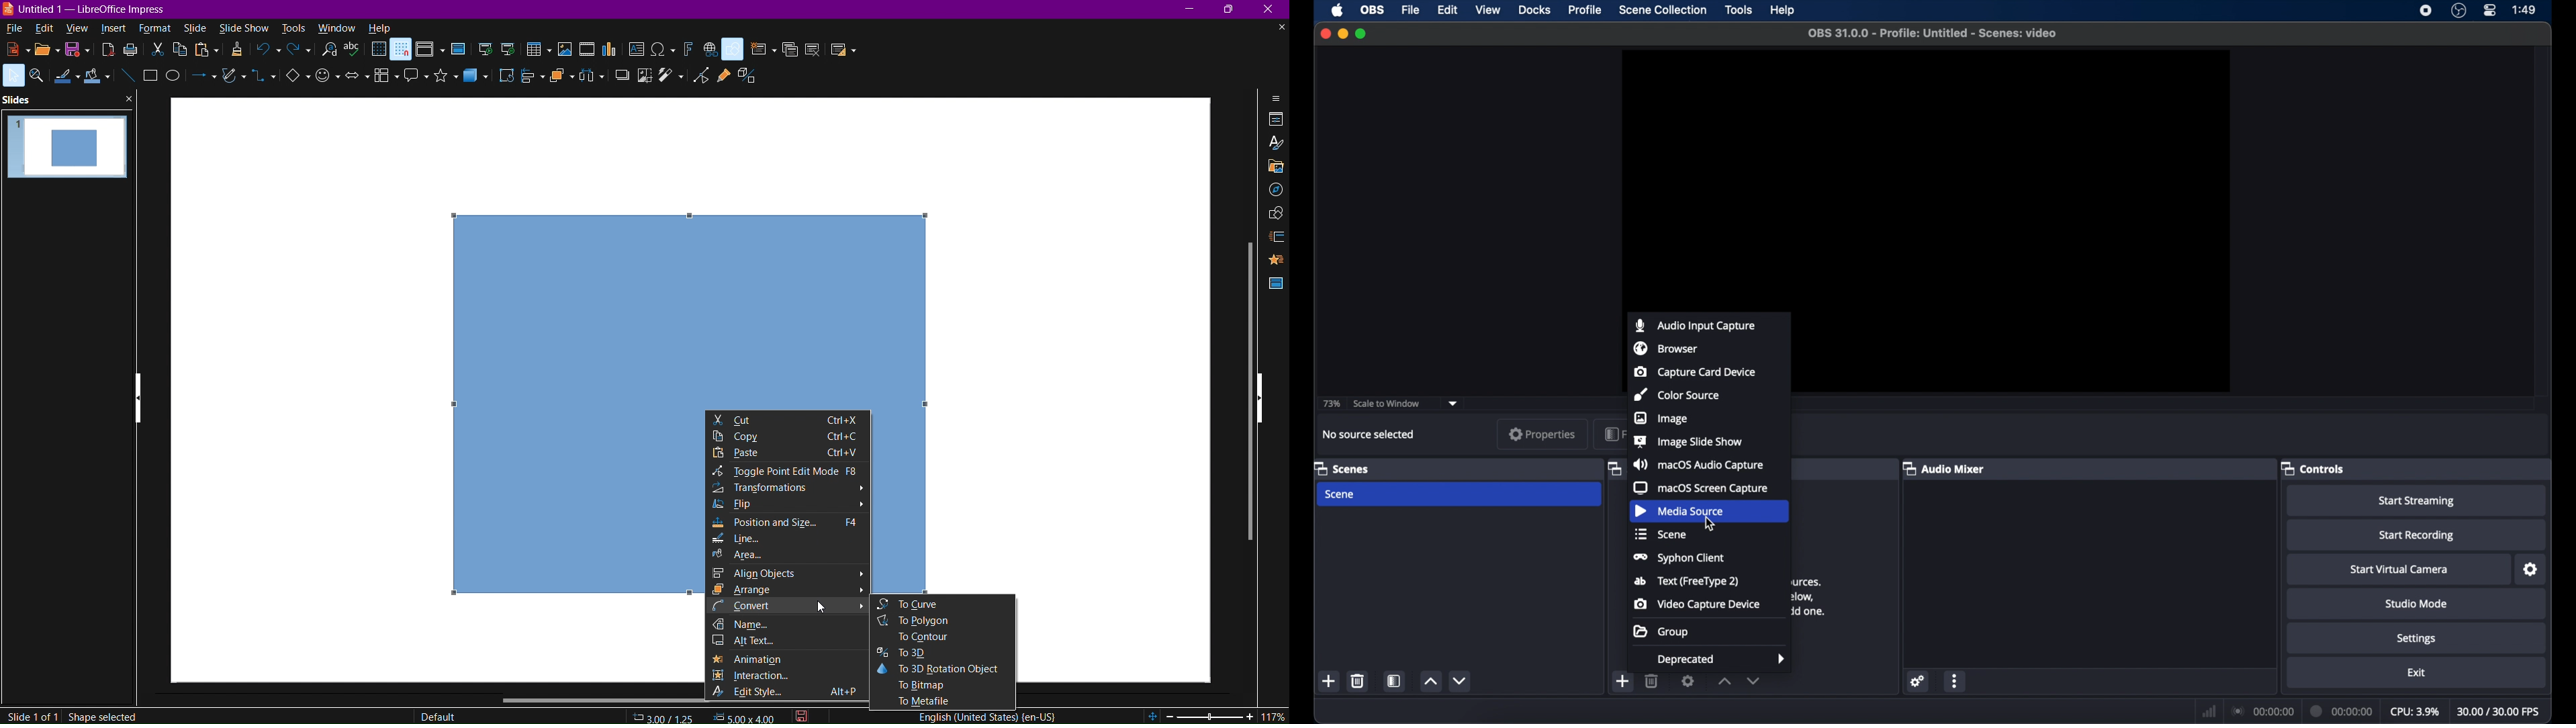  I want to click on capture card device, so click(1695, 371).